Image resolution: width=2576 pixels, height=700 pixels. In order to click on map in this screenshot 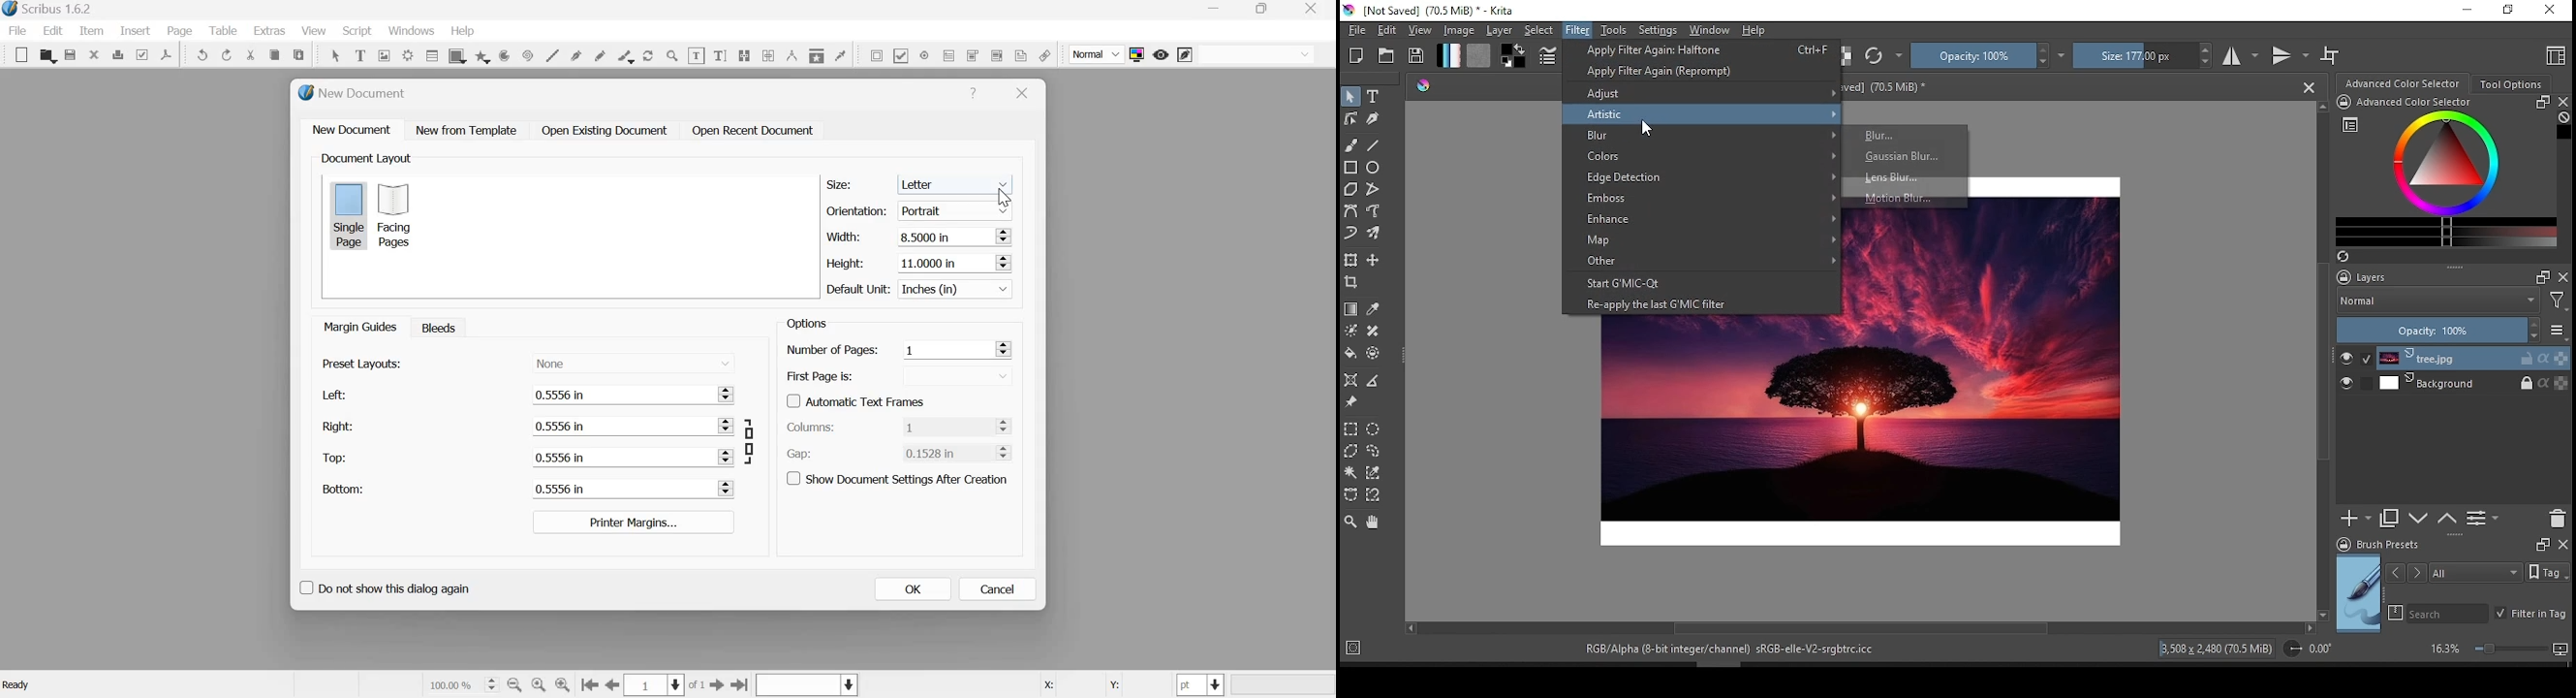, I will do `click(1702, 239)`.